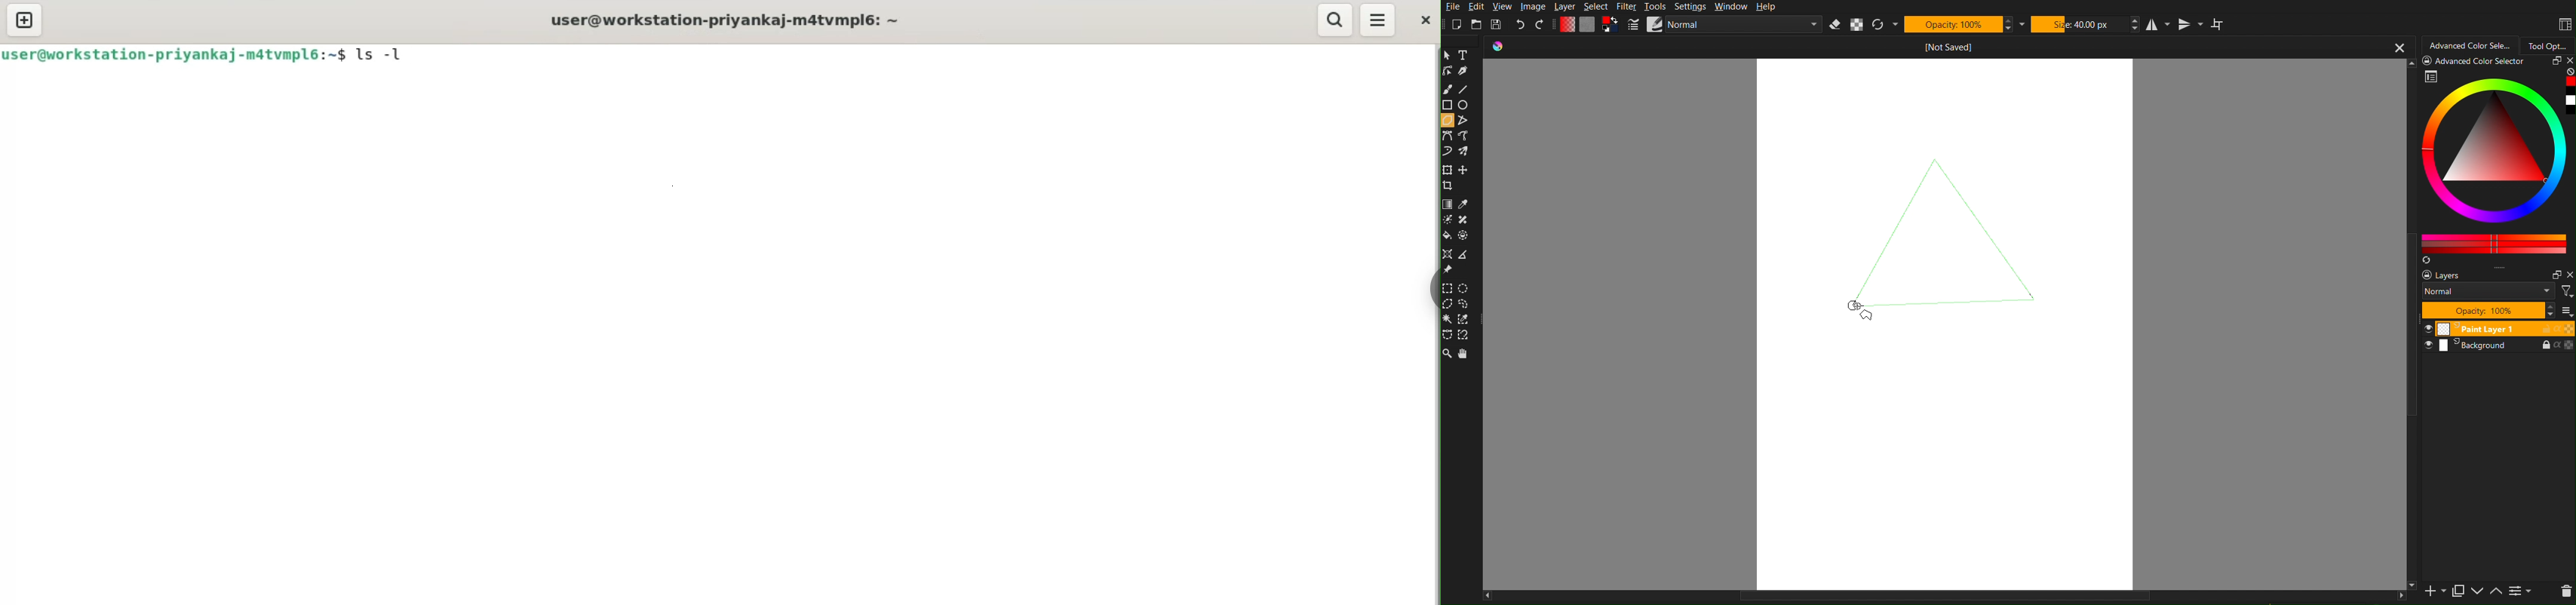  Describe the element at coordinates (1945, 308) in the screenshot. I see `Line 3` at that location.